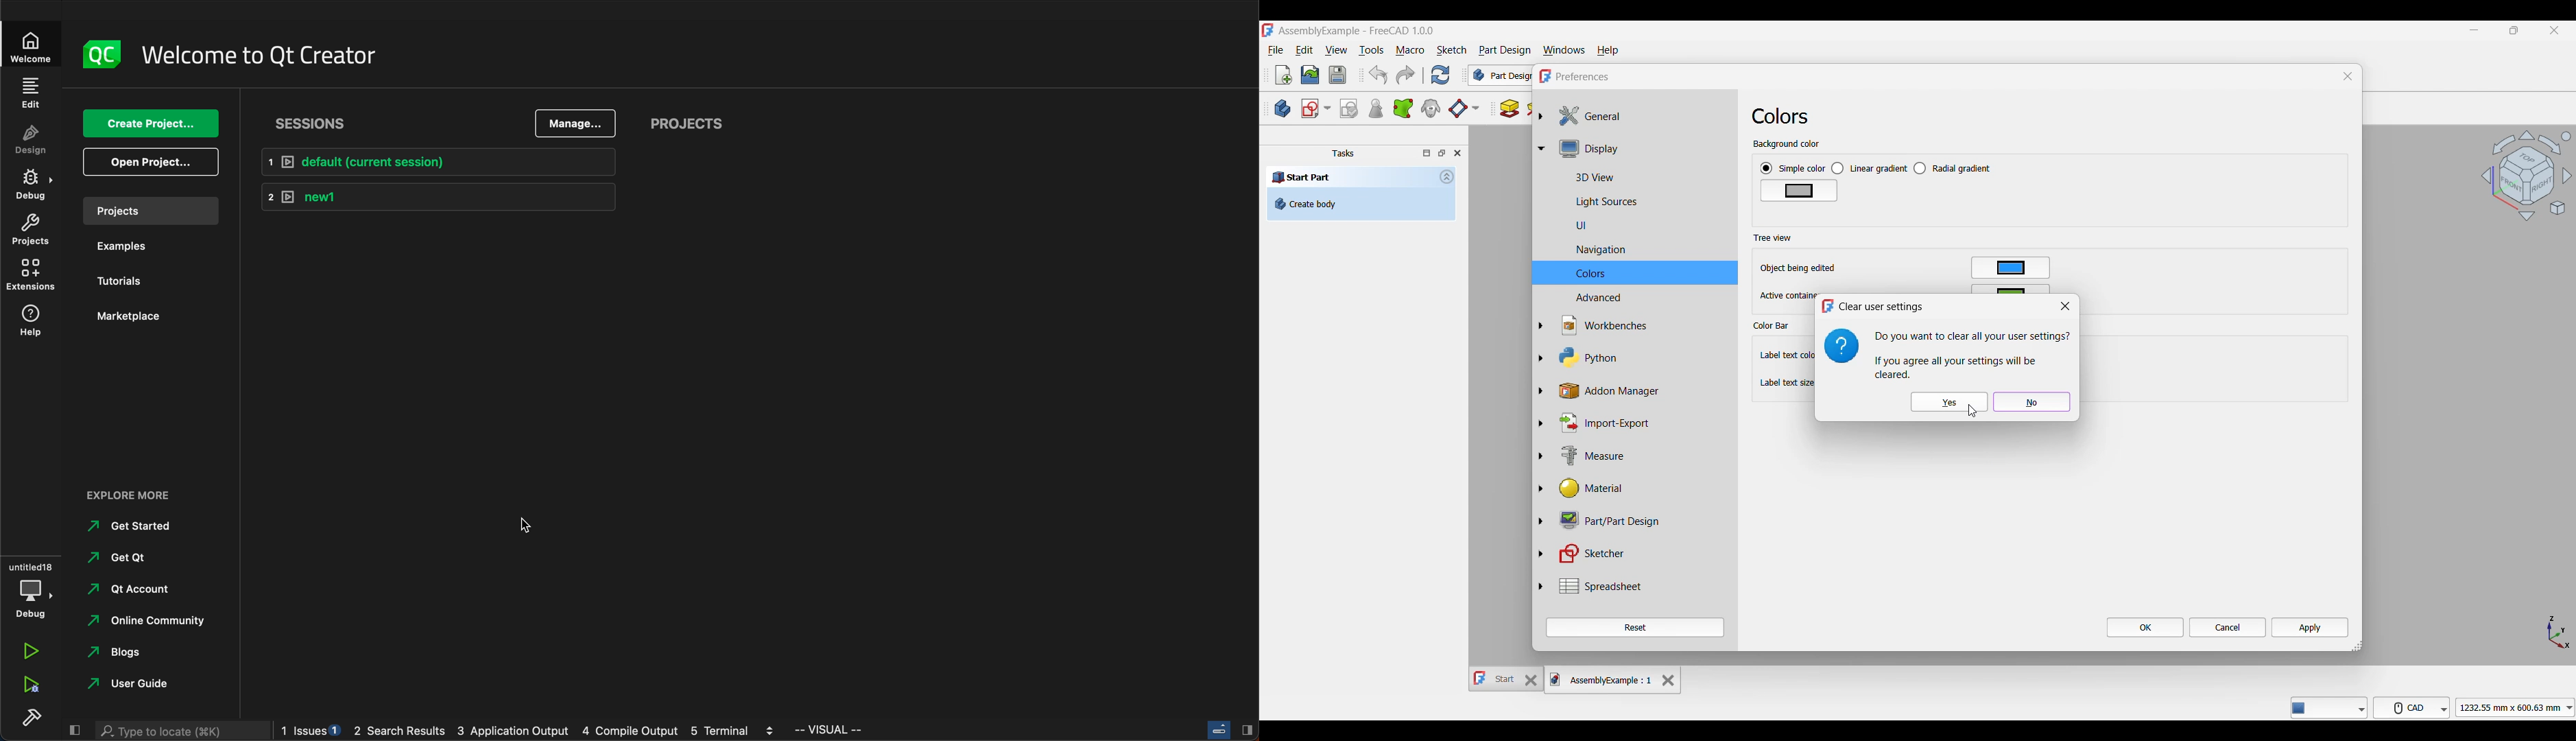  I want to click on Color Bar, so click(1772, 326).